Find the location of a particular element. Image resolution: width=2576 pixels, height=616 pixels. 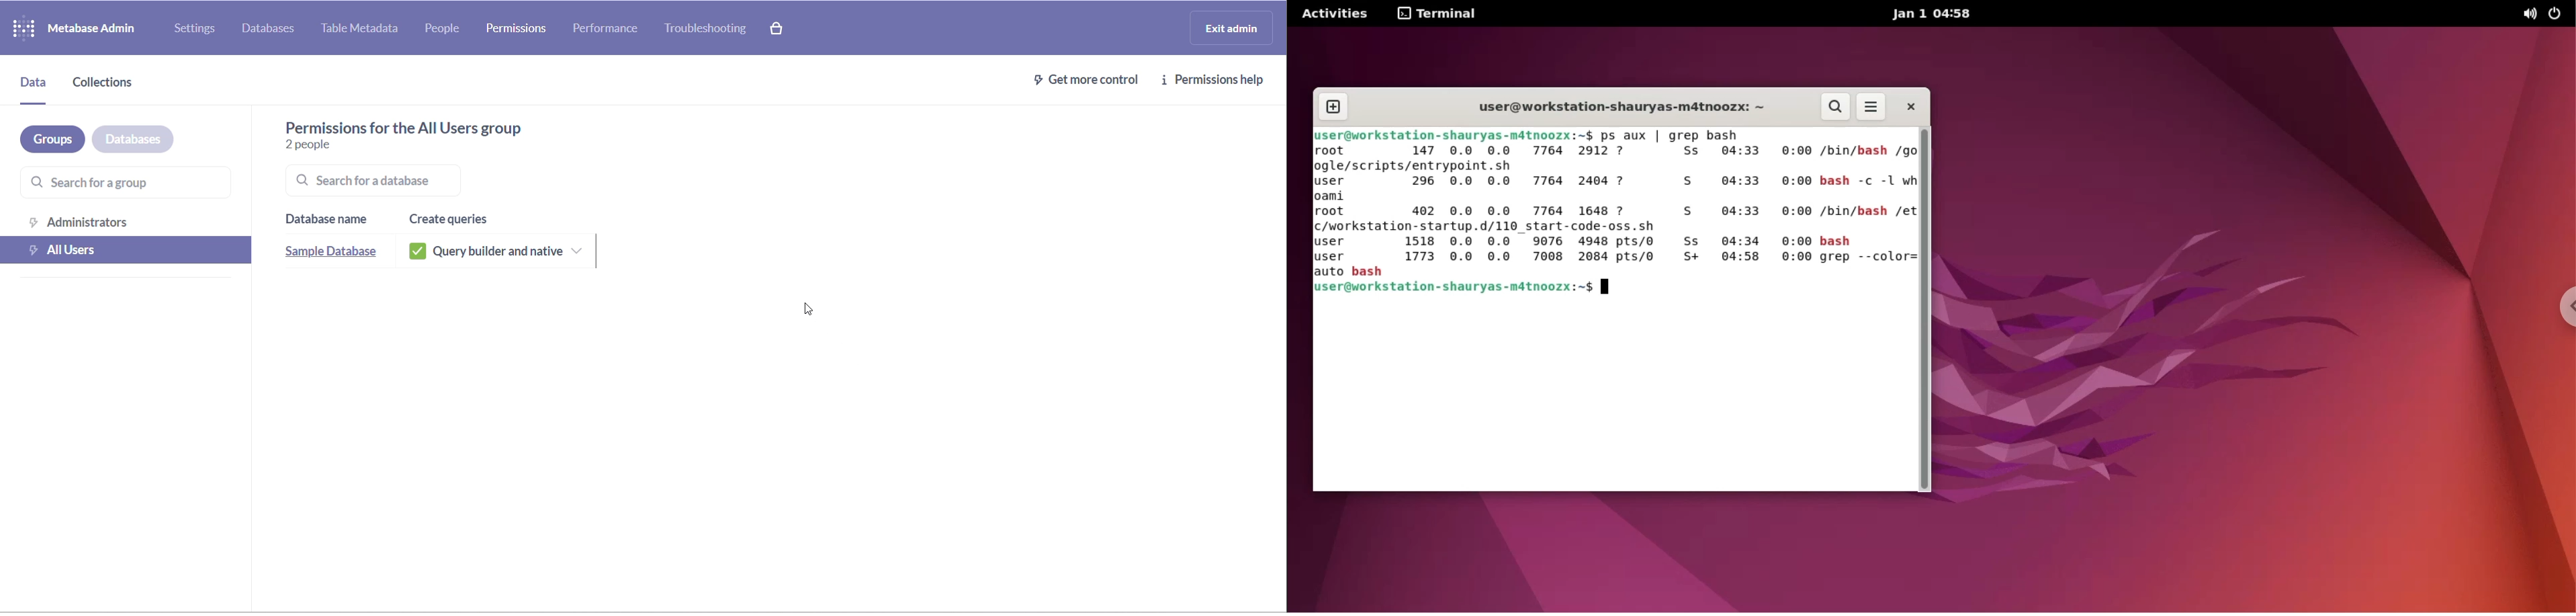

table metadata is located at coordinates (365, 30).